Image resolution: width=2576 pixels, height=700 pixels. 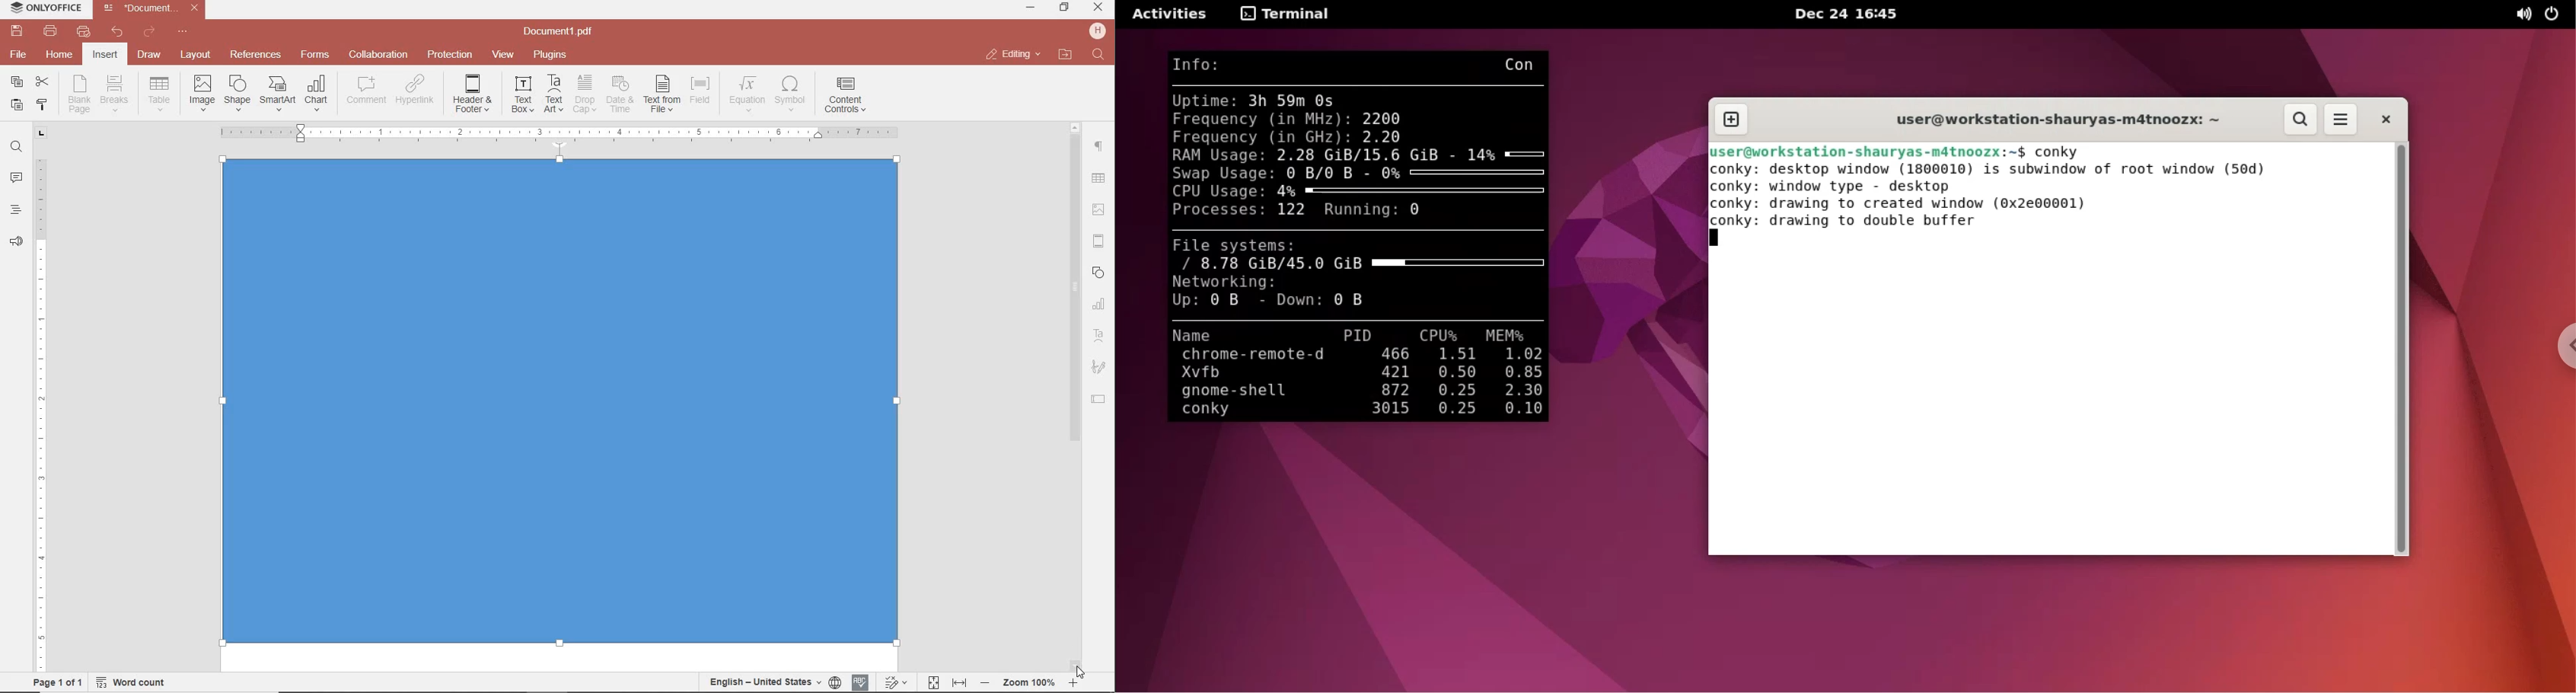 I want to click on protection, so click(x=451, y=55).